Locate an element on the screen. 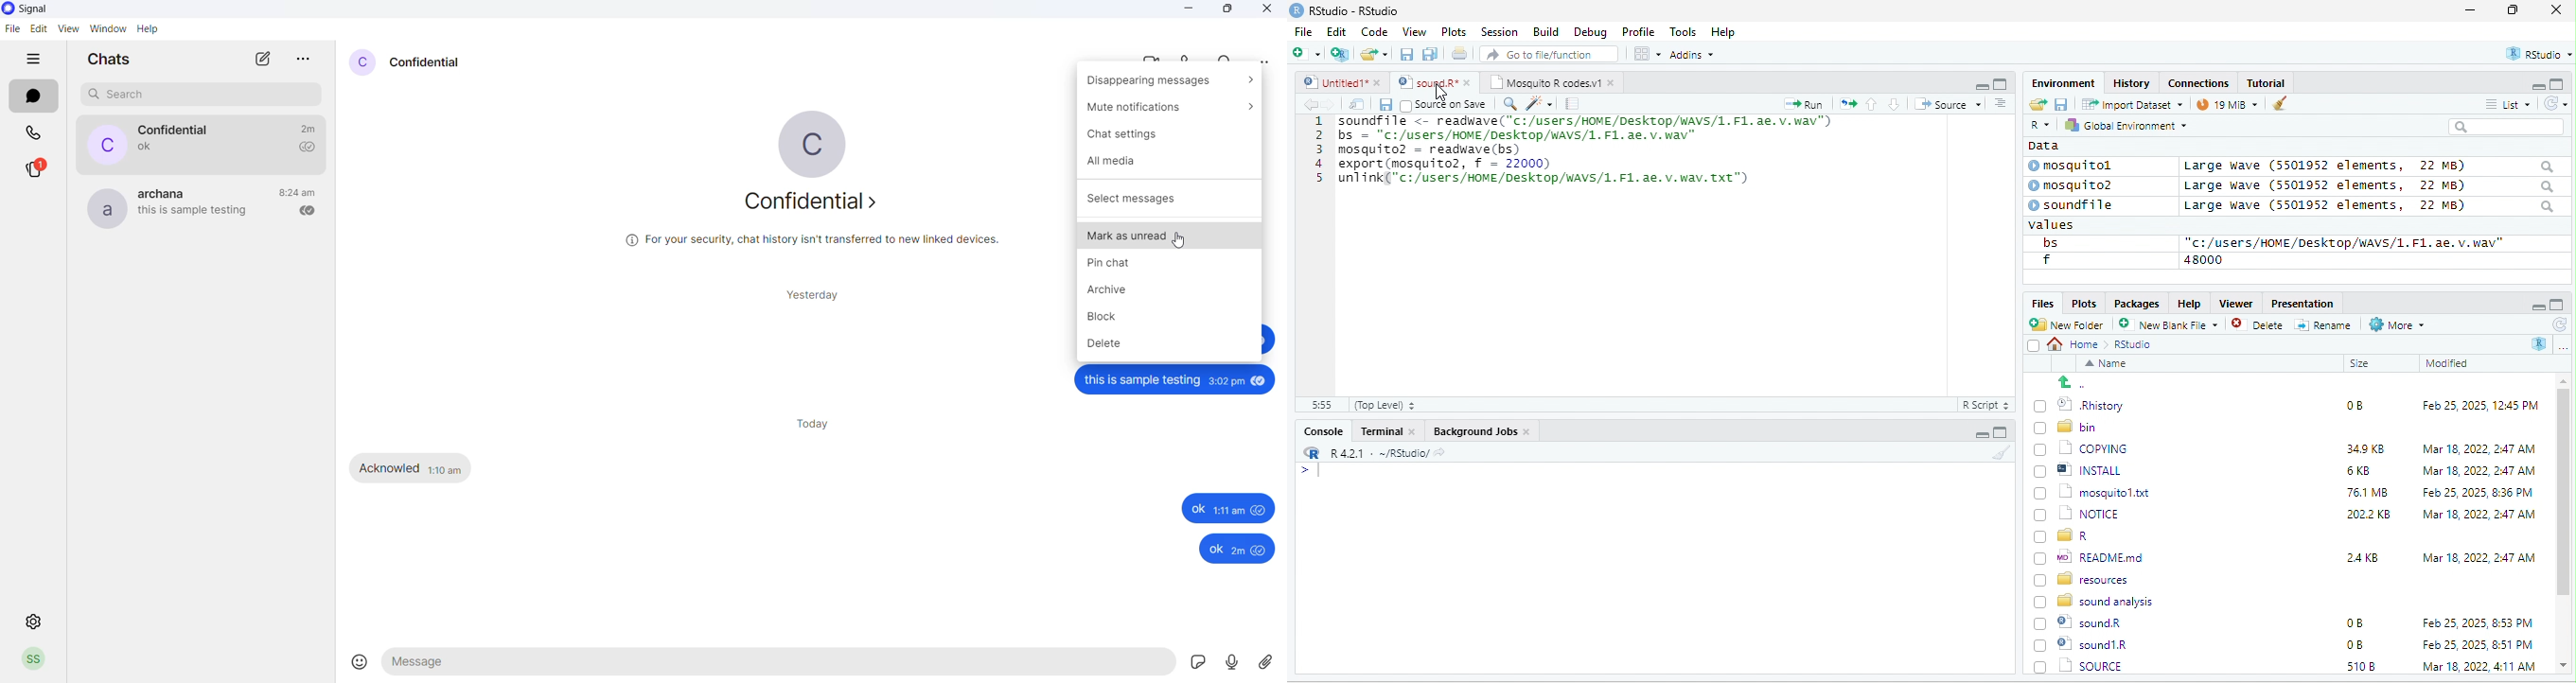 The width and height of the screenshot is (2576, 700). last message is located at coordinates (139, 150).